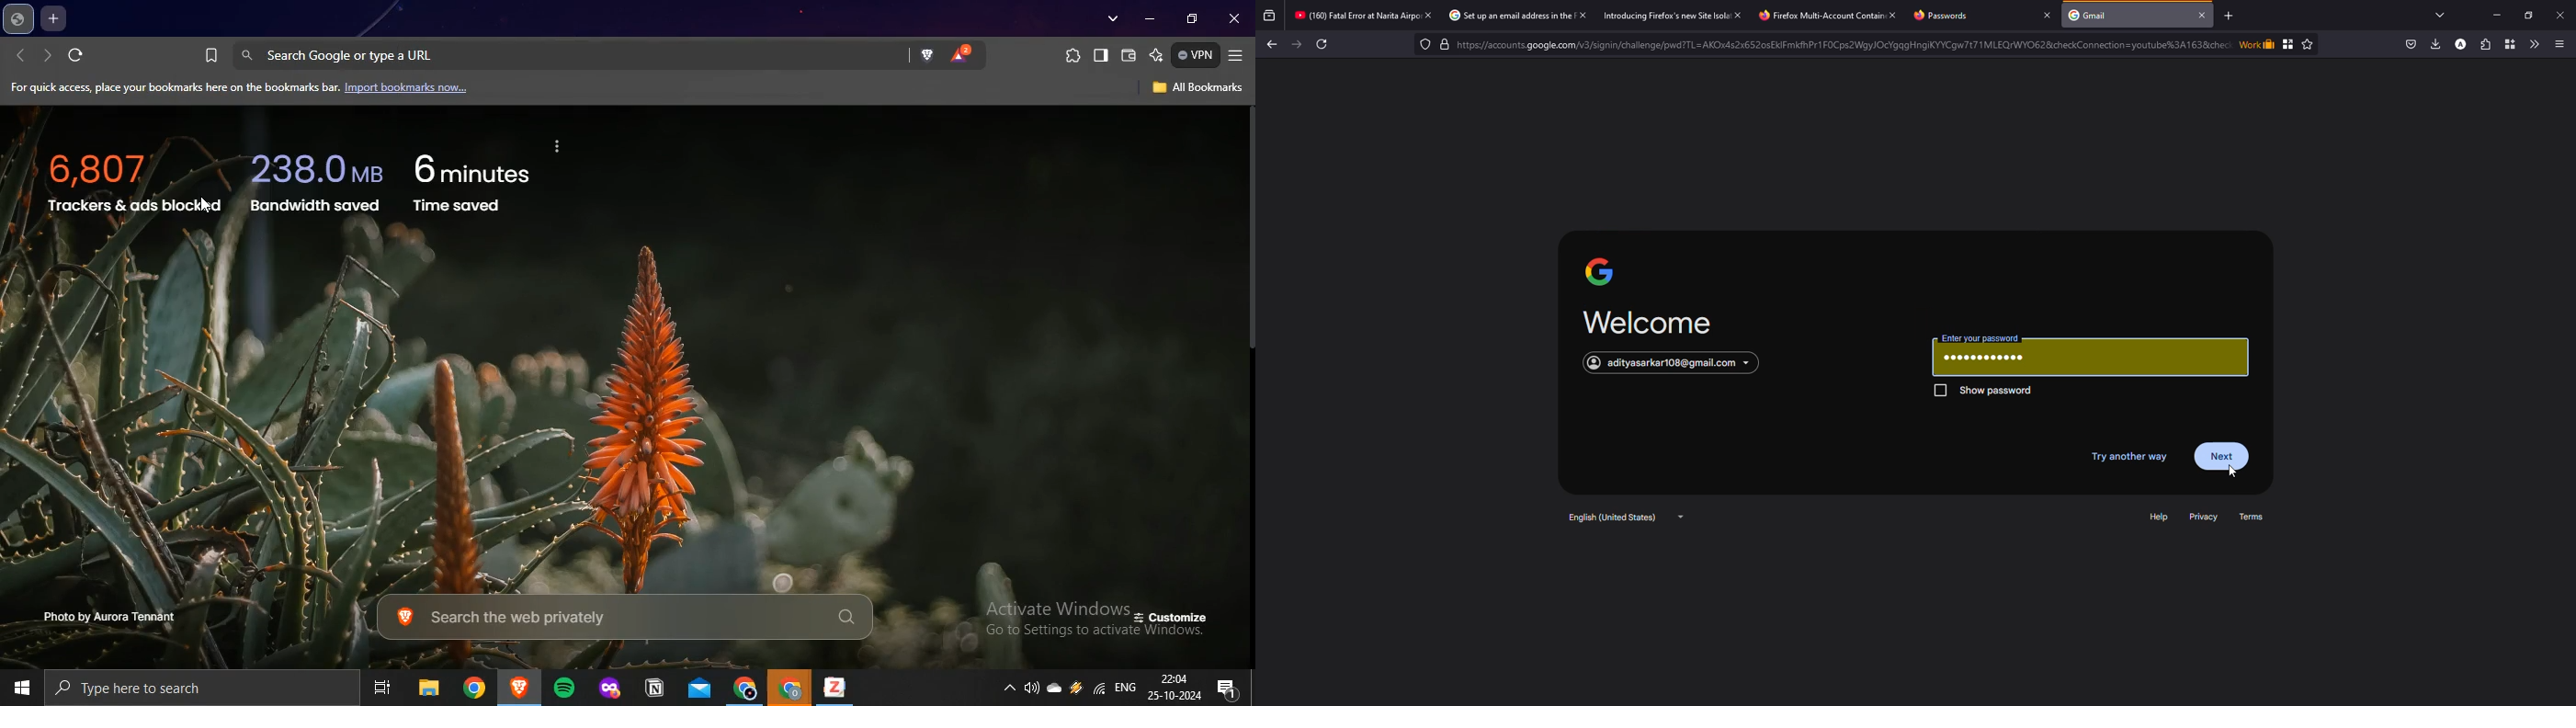 The height and width of the screenshot is (728, 2576). Describe the element at coordinates (1847, 43) in the screenshot. I see `Lock` at that location.